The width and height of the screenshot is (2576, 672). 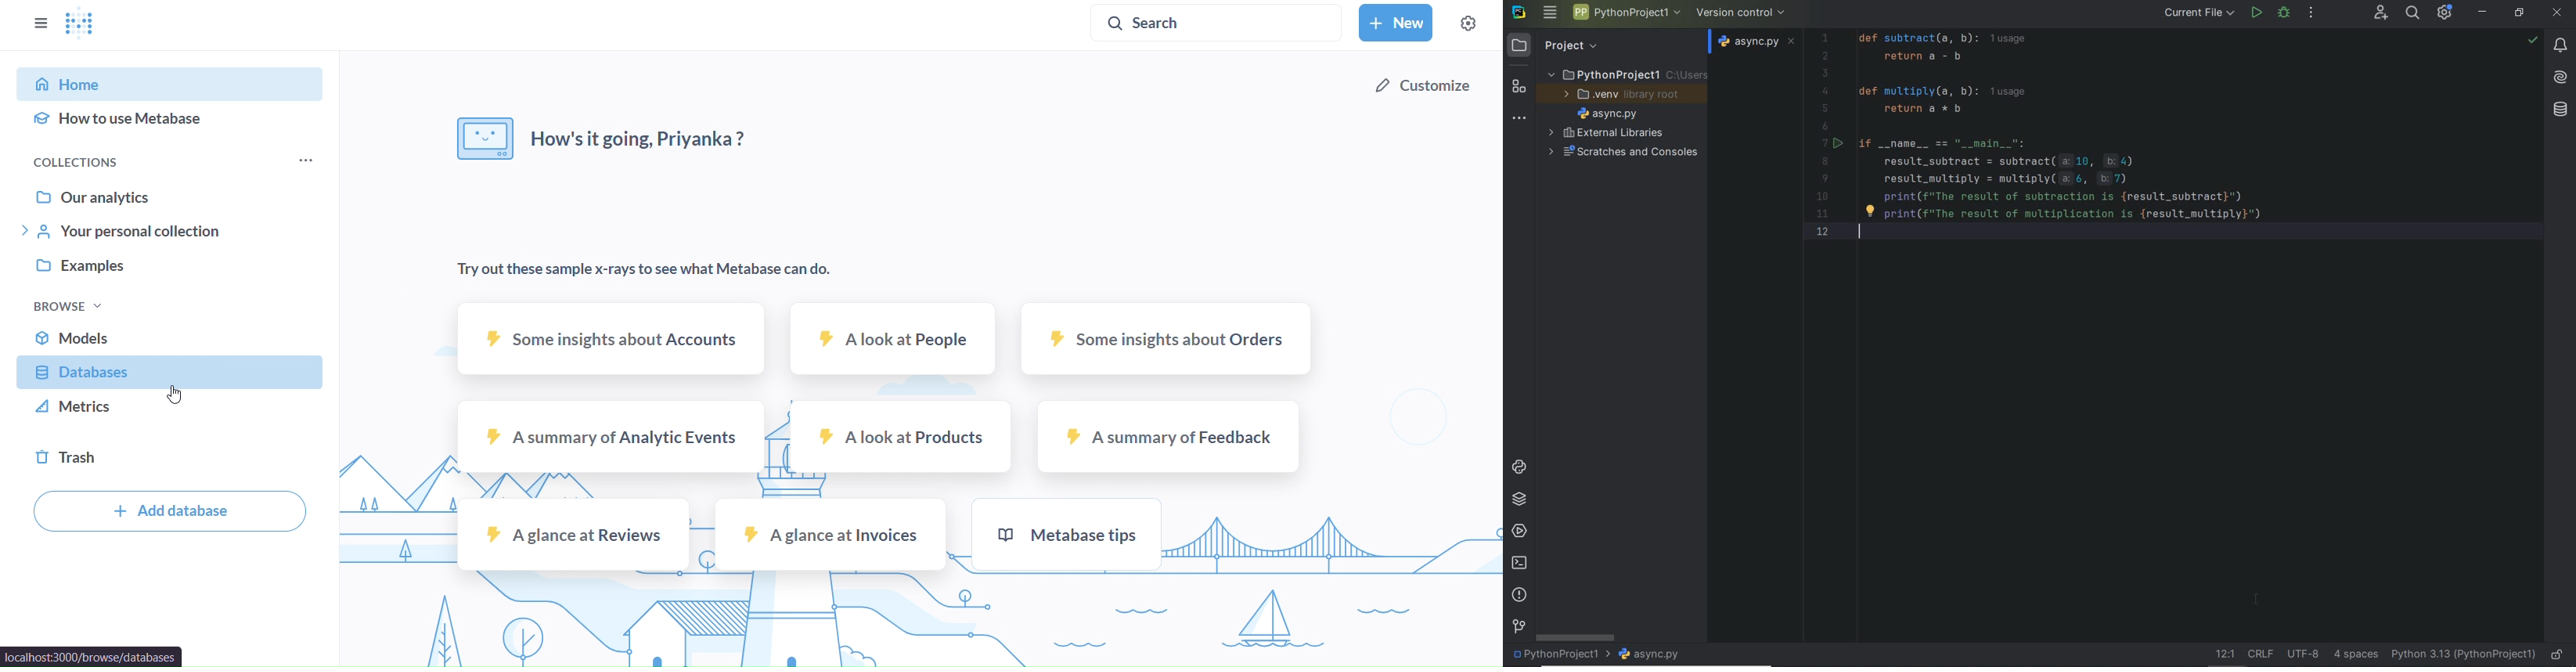 What do you see at coordinates (1519, 564) in the screenshot?
I see `terminal` at bounding box center [1519, 564].